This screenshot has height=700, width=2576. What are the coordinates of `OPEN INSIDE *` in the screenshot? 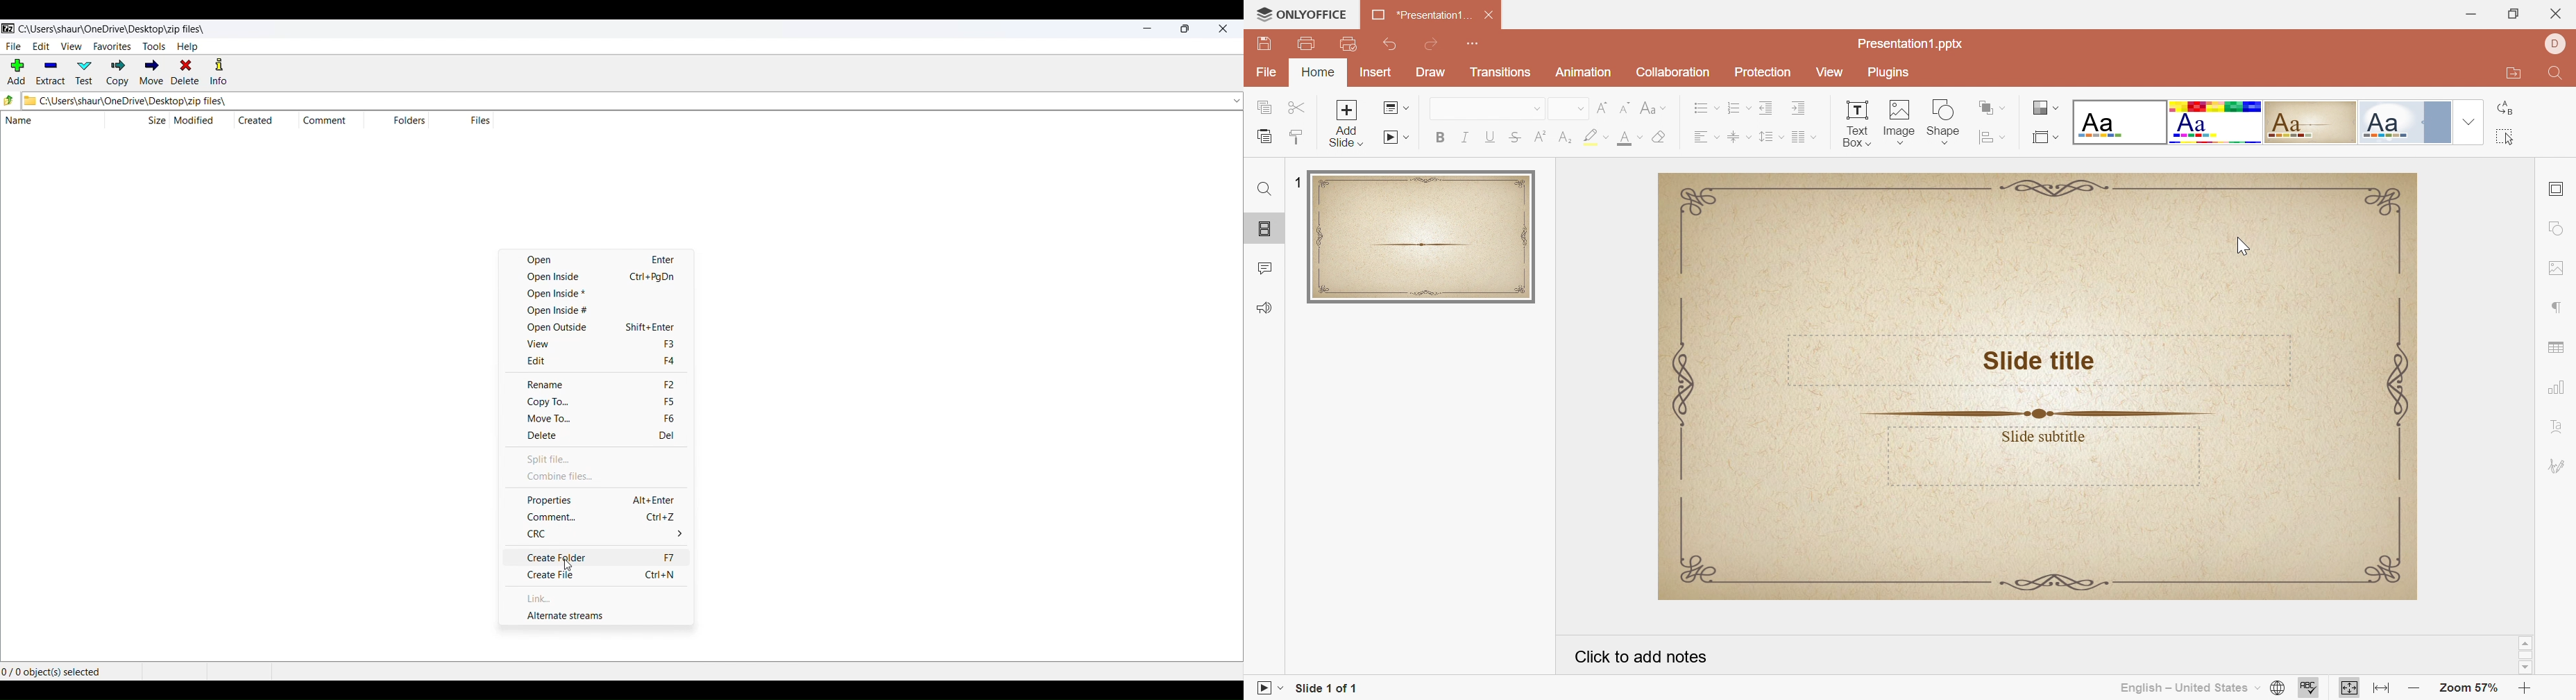 It's located at (601, 294).